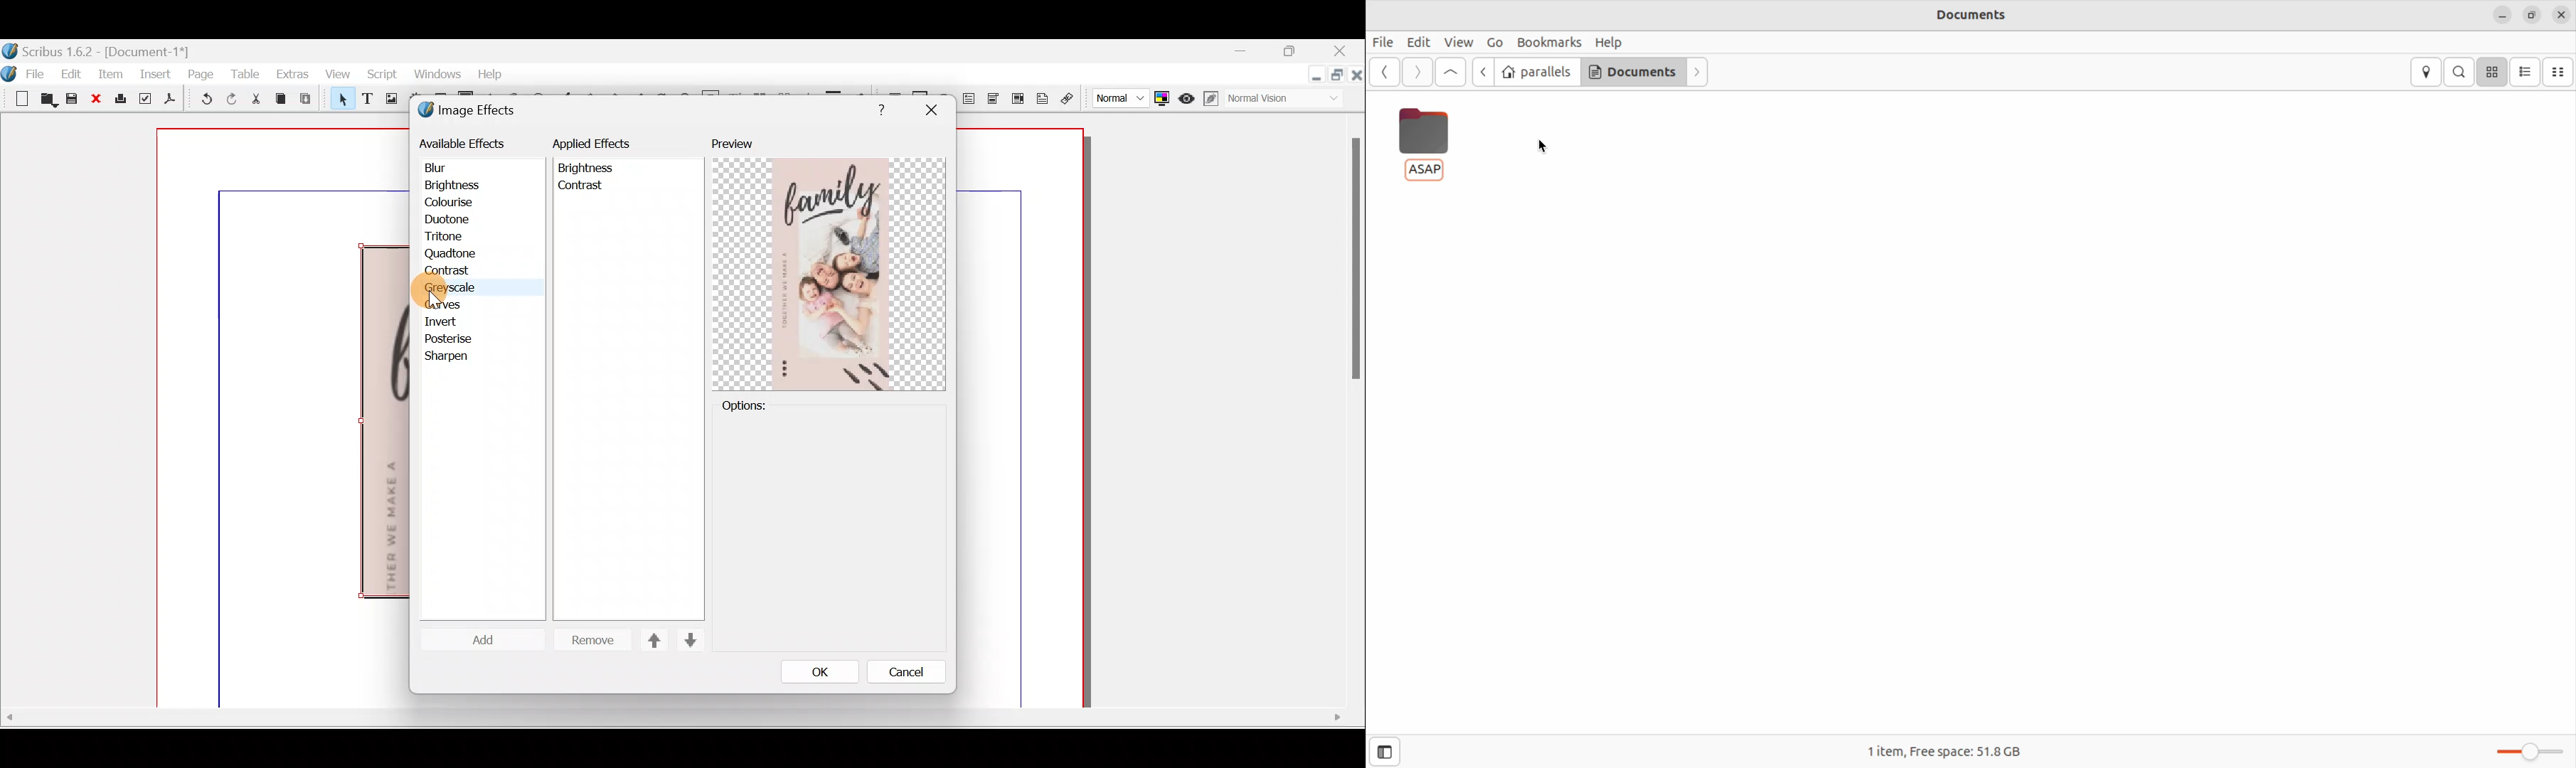 The image size is (2576, 784). What do you see at coordinates (455, 254) in the screenshot?
I see `quadtone` at bounding box center [455, 254].